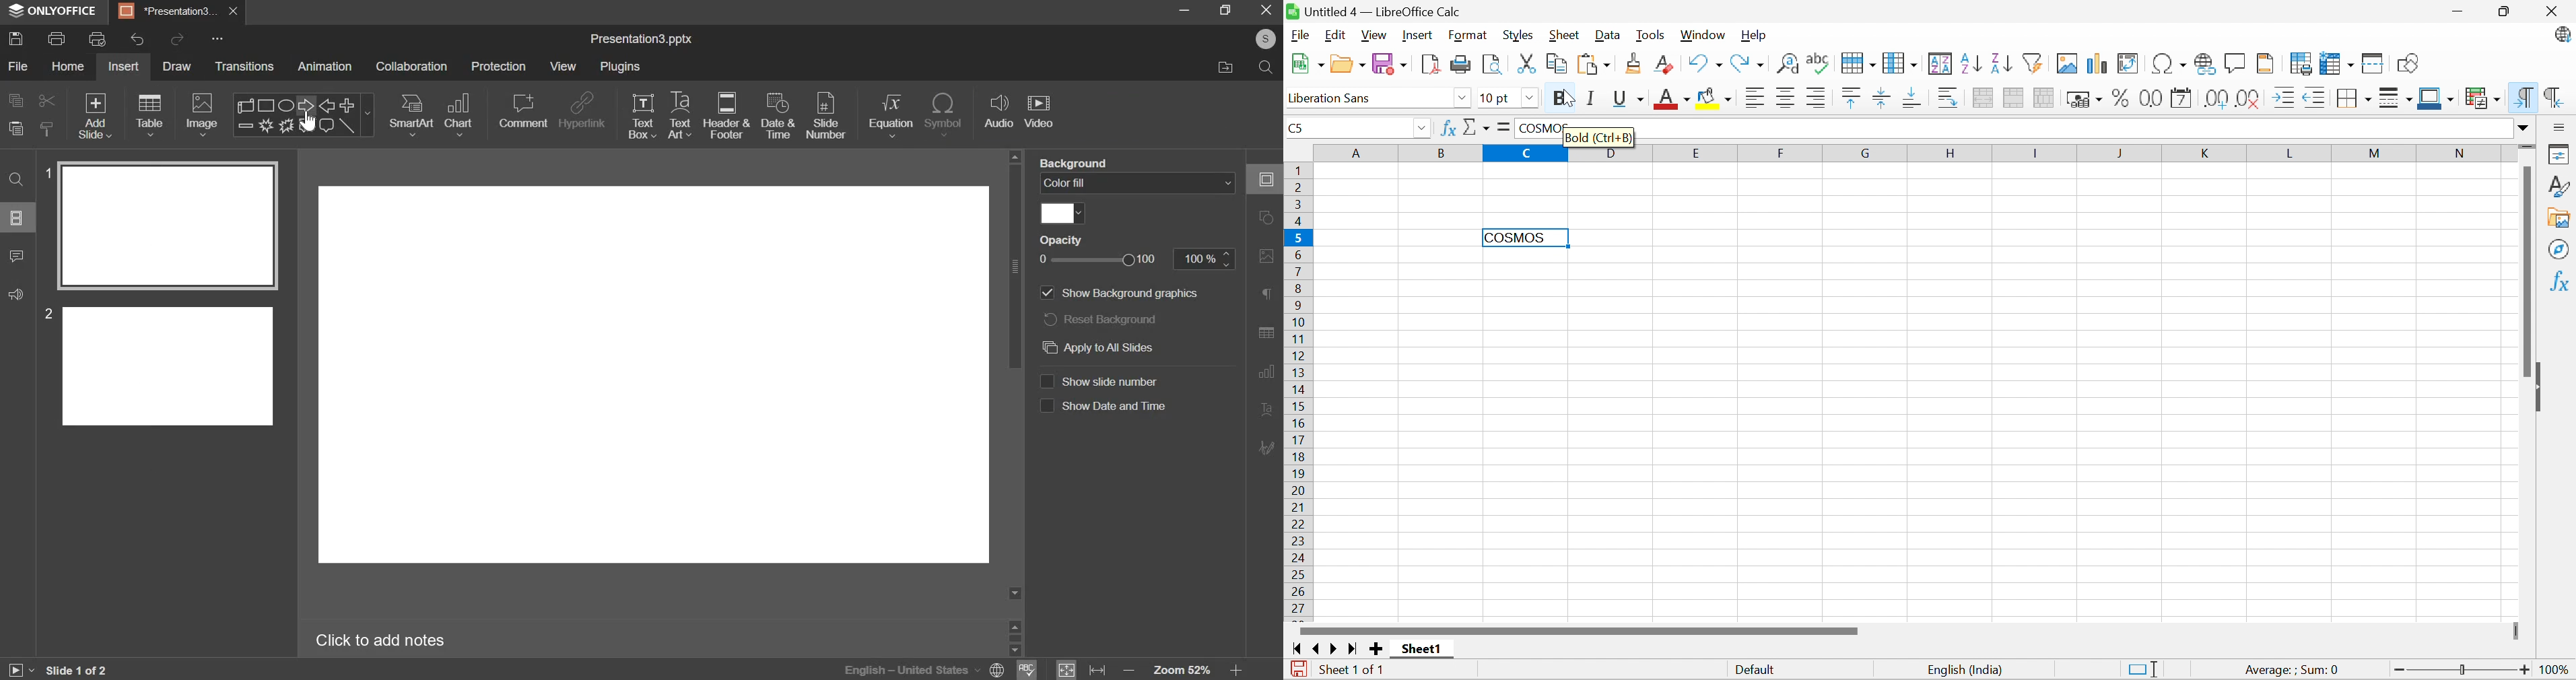  I want to click on Merge and Center or Unmerge Cells Depending on current Toggle Status, so click(1983, 98).